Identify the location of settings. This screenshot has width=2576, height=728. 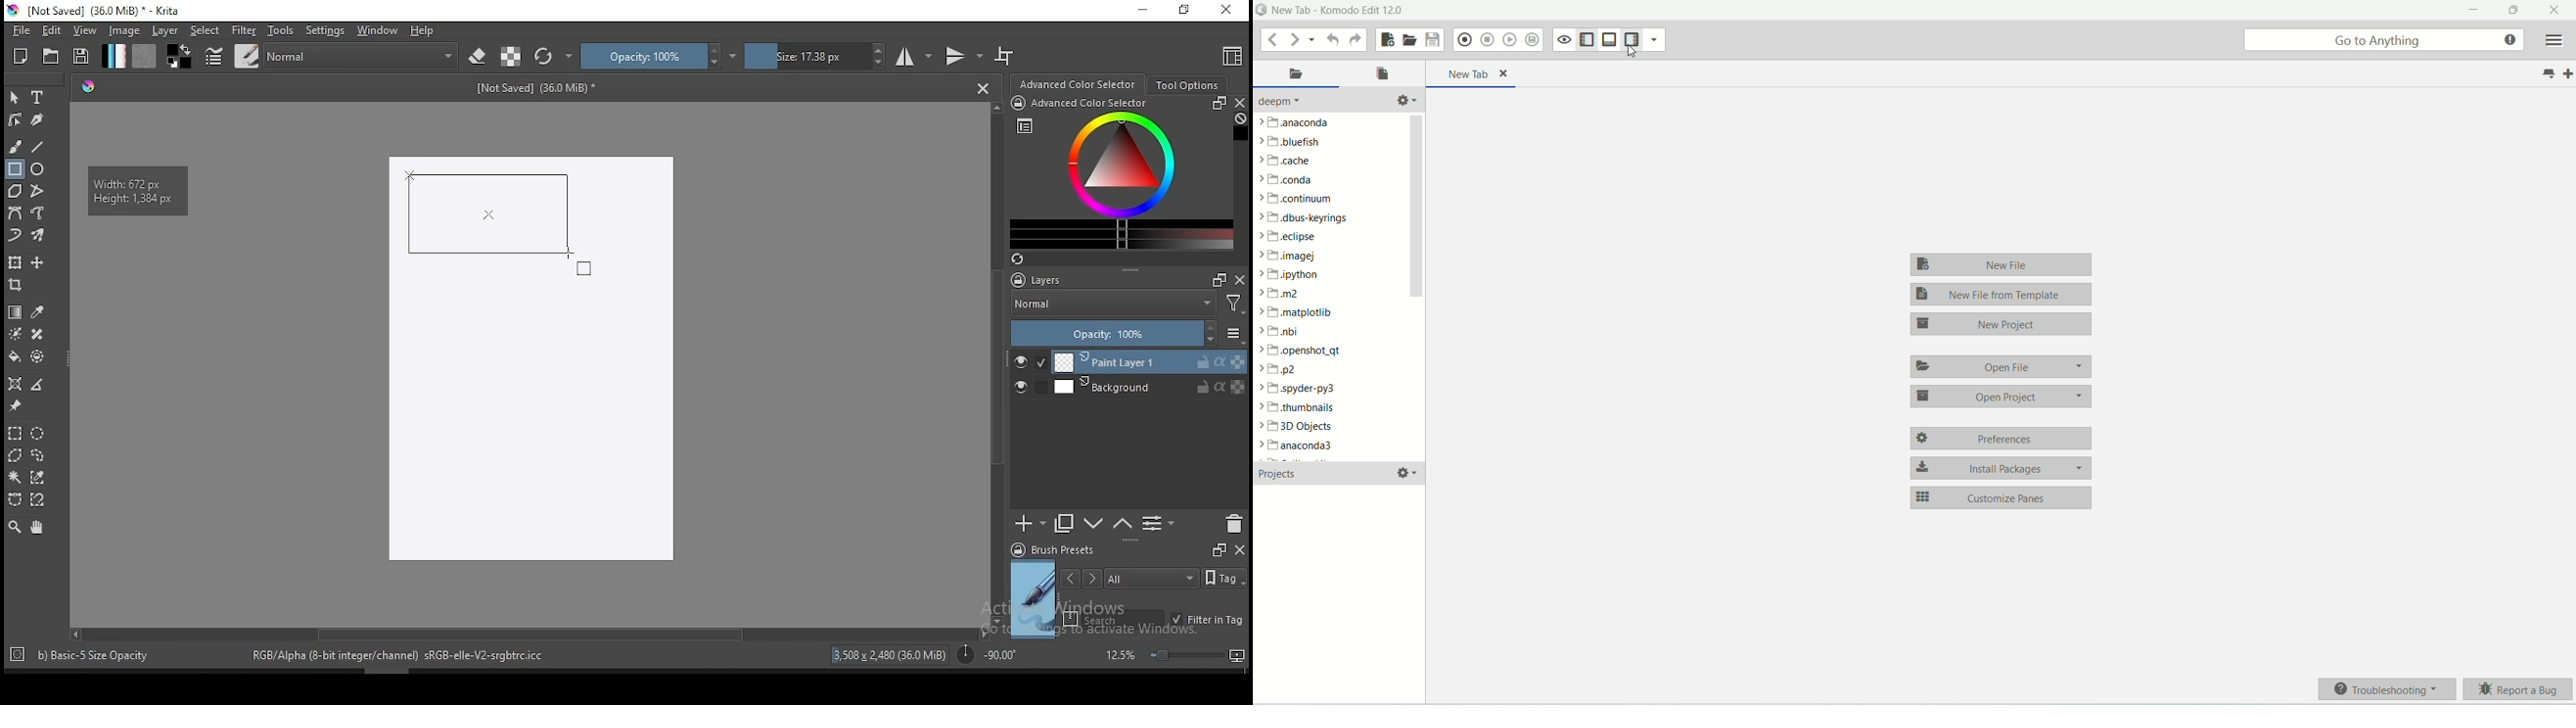
(325, 30).